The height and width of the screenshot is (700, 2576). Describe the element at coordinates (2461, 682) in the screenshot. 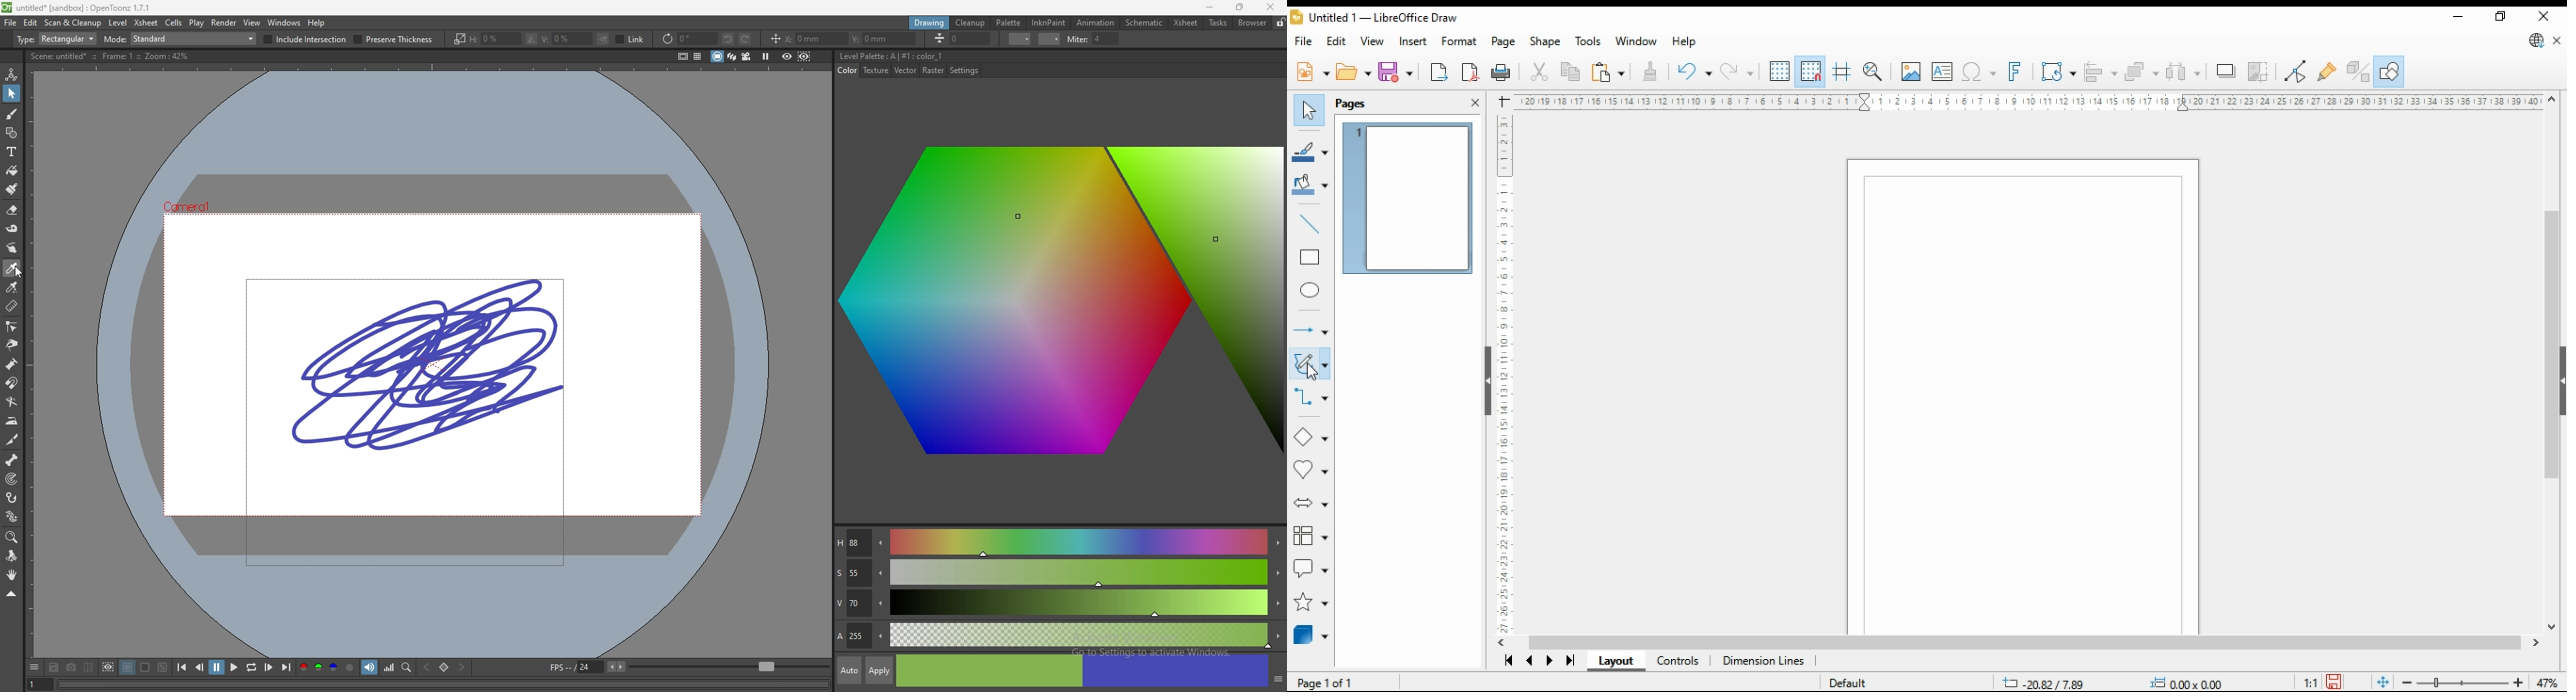

I see `zoom slider` at that location.